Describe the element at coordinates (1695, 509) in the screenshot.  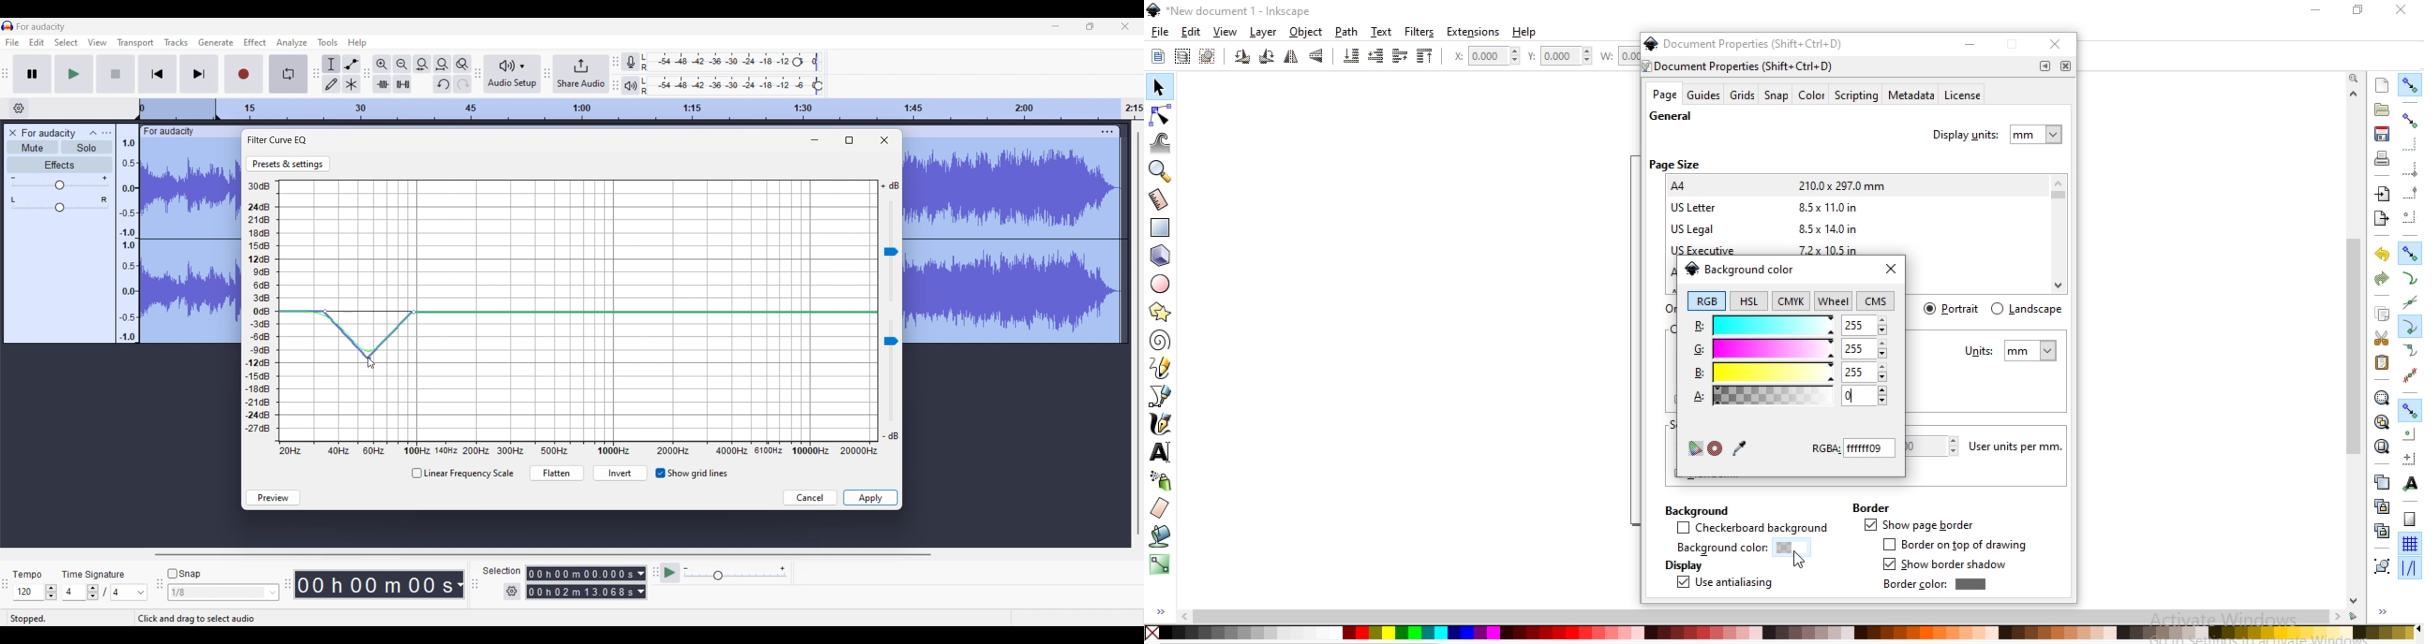
I see `background` at that location.